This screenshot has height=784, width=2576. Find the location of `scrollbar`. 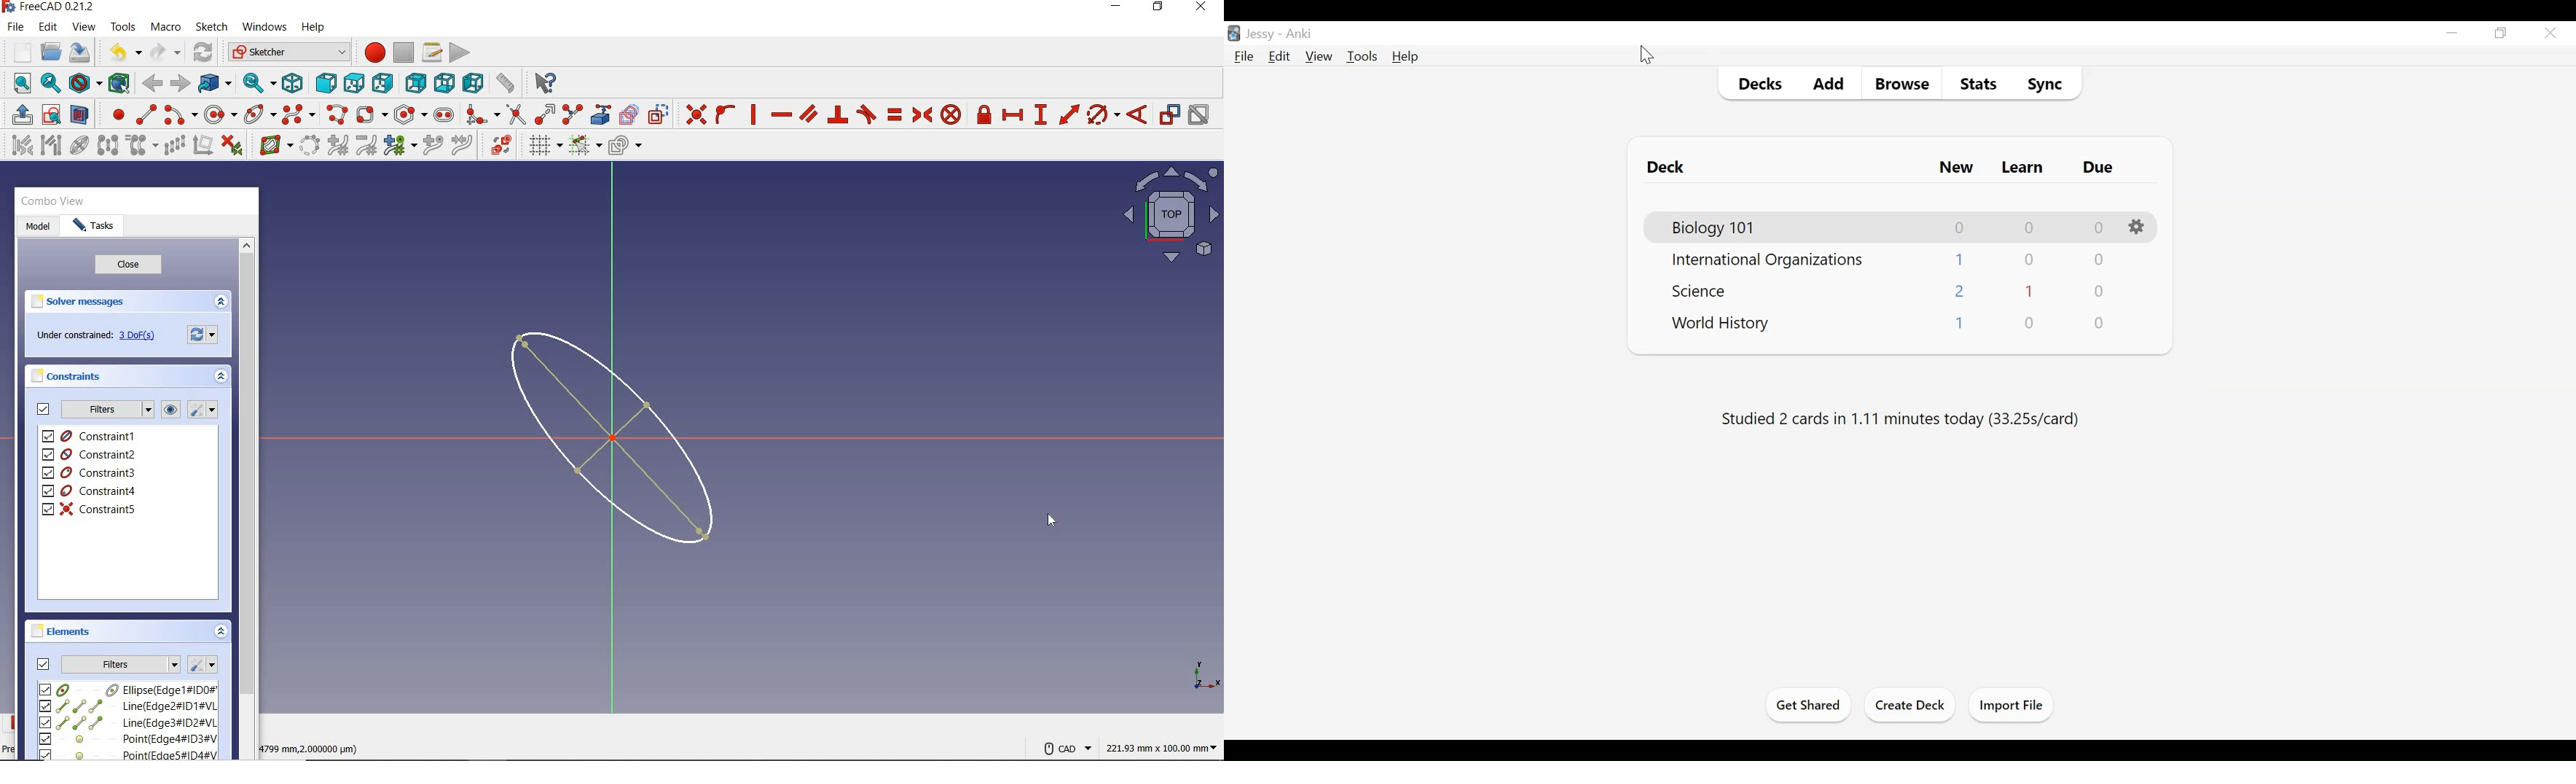

scrollbar is located at coordinates (246, 497).